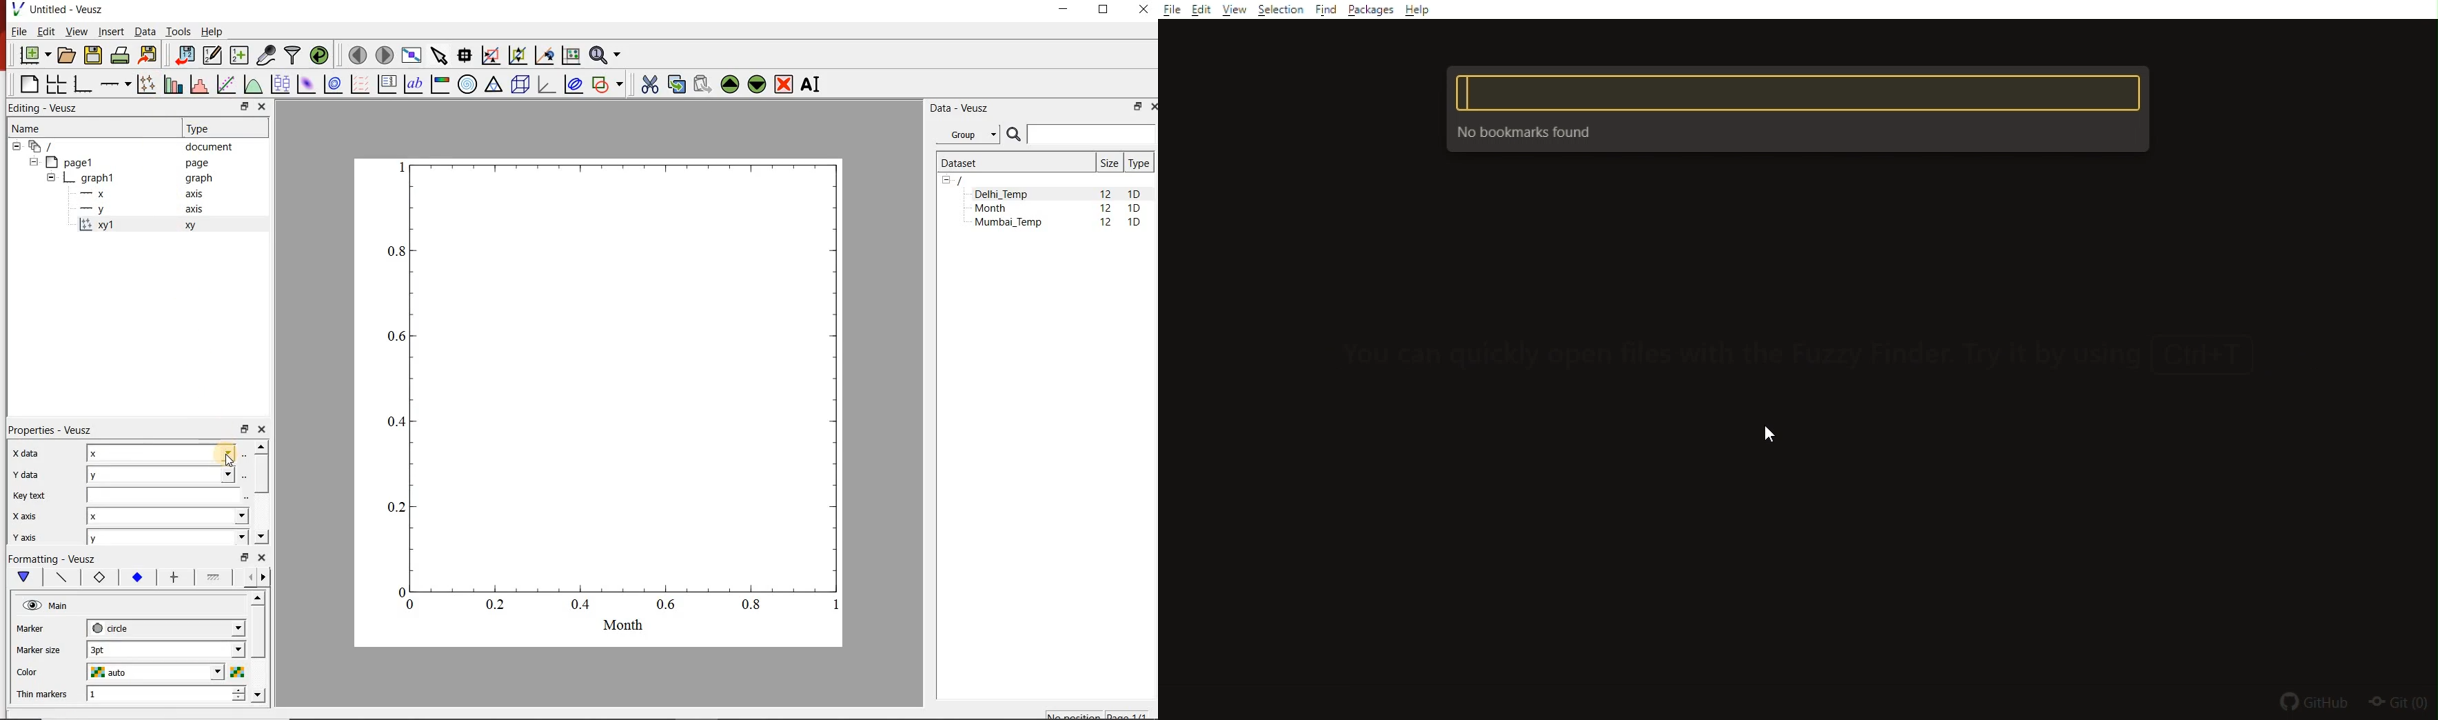 The width and height of the screenshot is (2464, 728). What do you see at coordinates (214, 577) in the screenshot?
I see `Minor ticks` at bounding box center [214, 577].